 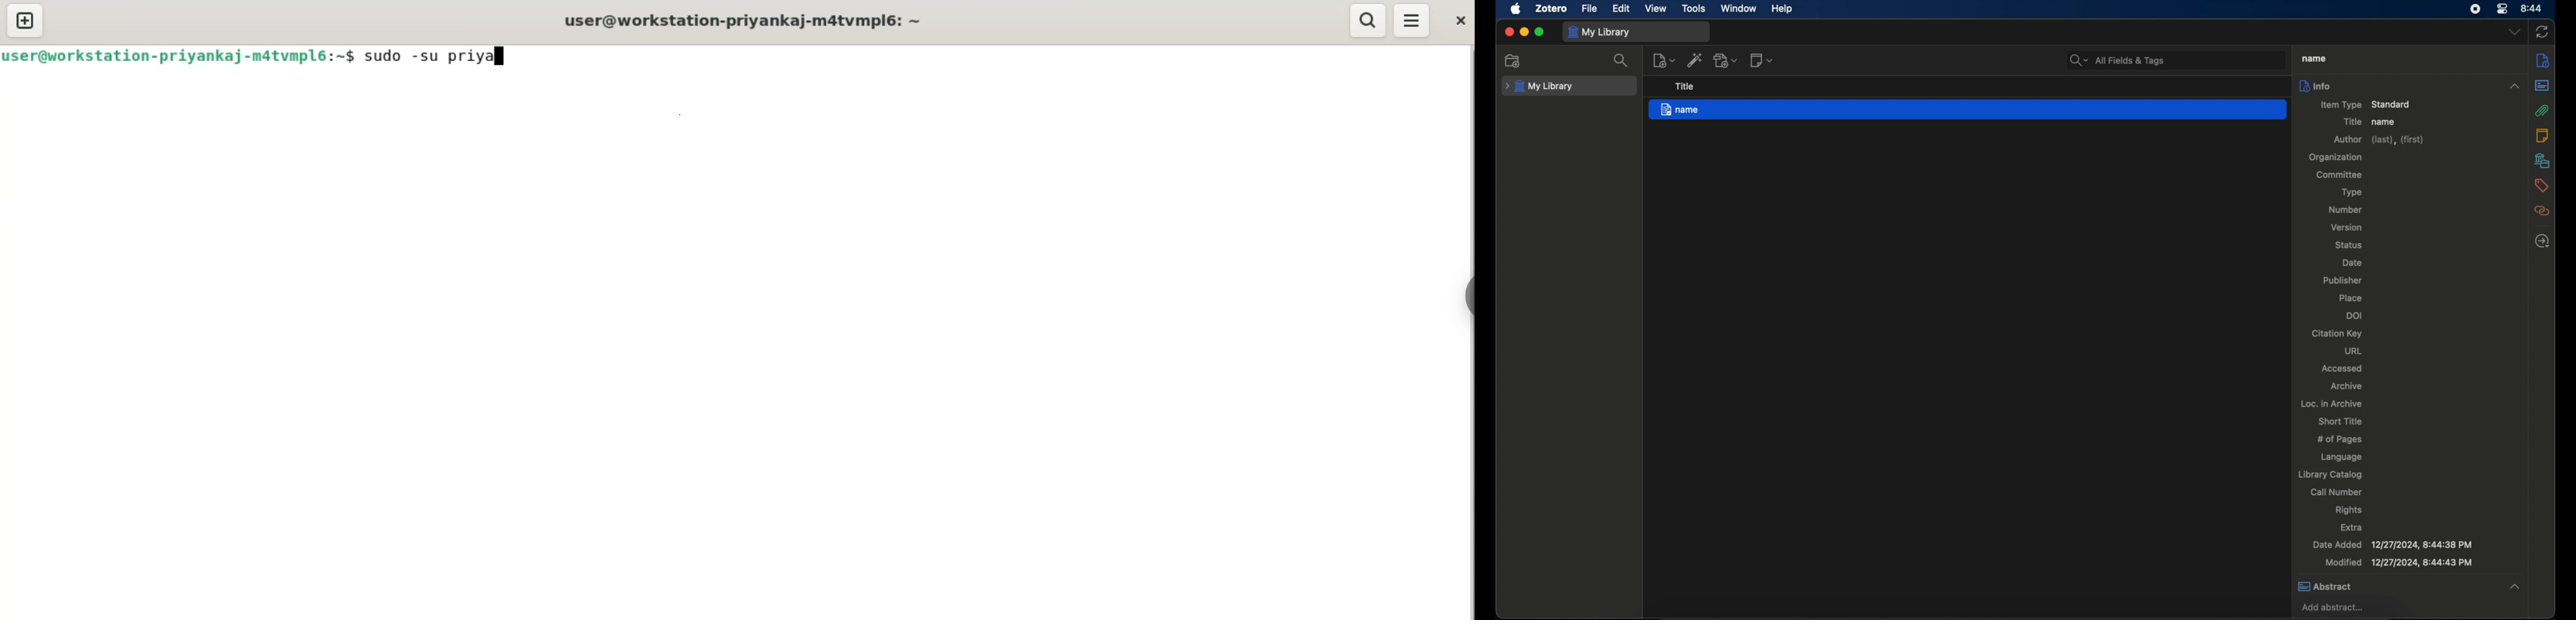 What do you see at coordinates (2342, 440) in the screenshot?
I see `no of pages` at bounding box center [2342, 440].